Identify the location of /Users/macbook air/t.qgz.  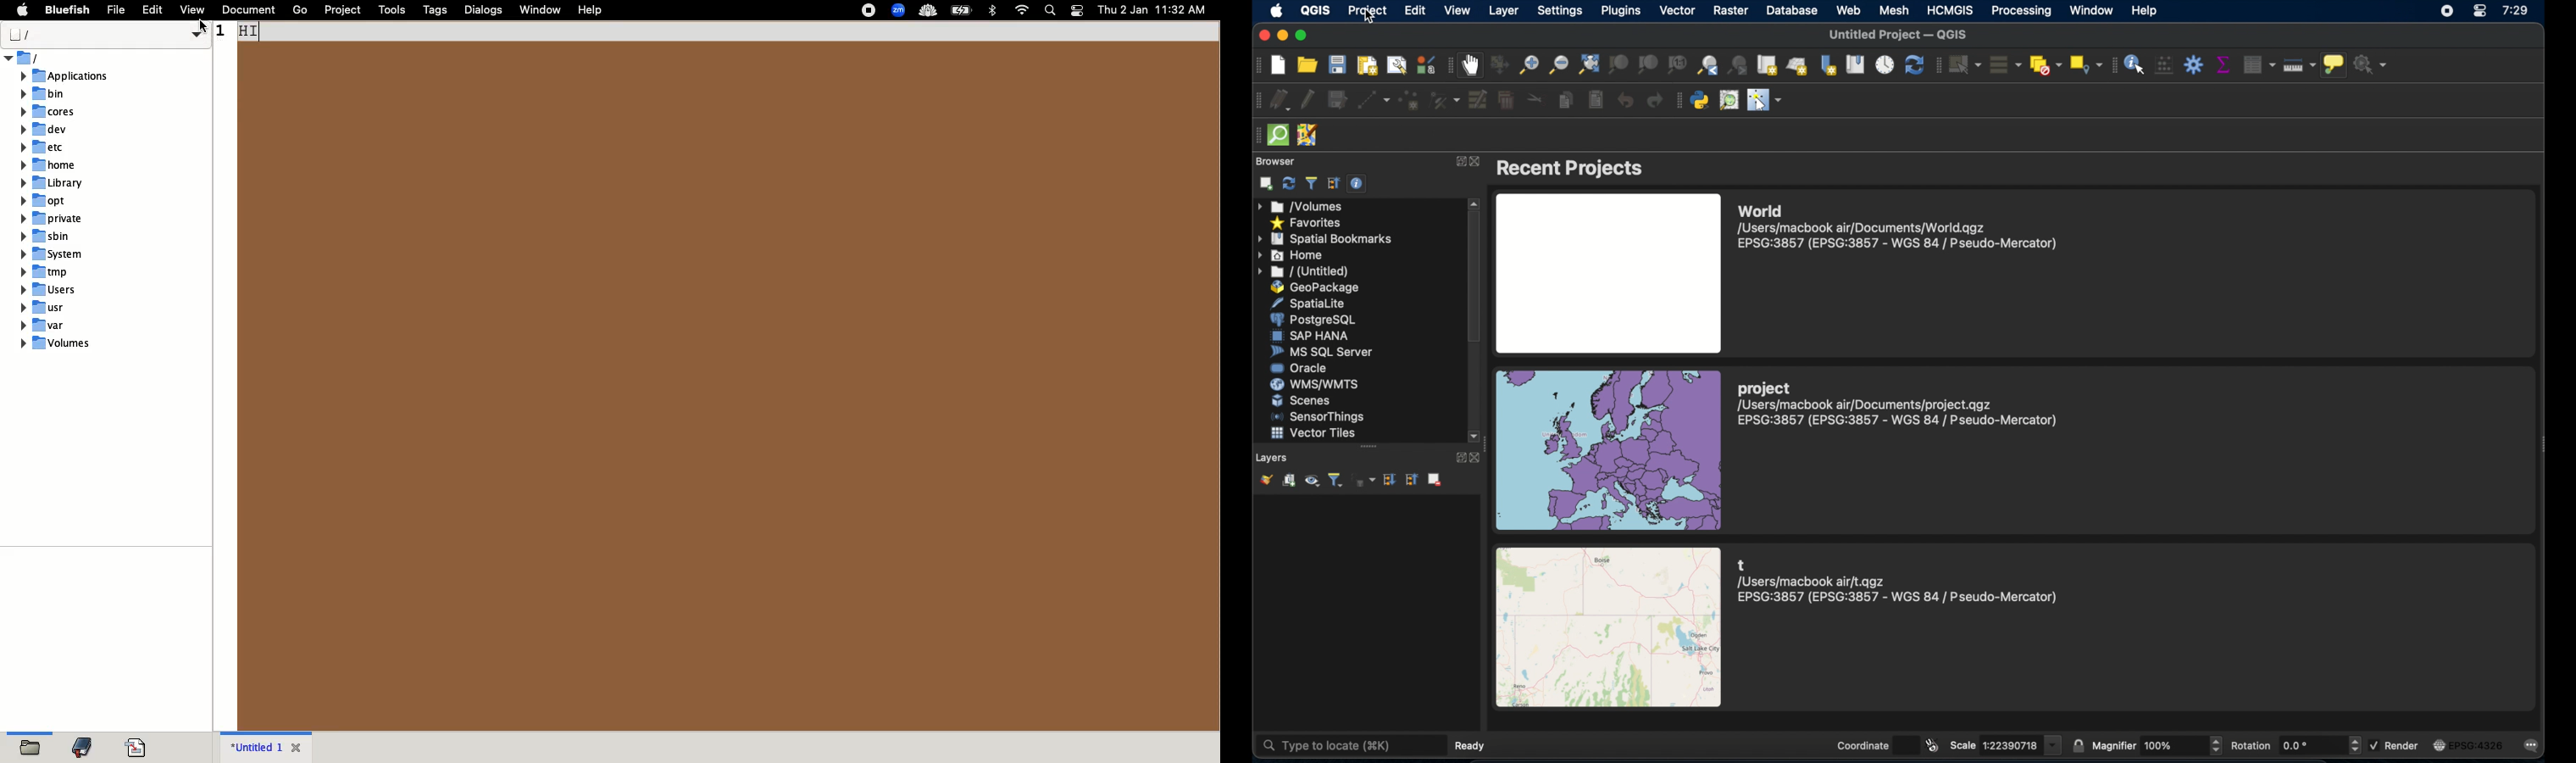
(1813, 581).